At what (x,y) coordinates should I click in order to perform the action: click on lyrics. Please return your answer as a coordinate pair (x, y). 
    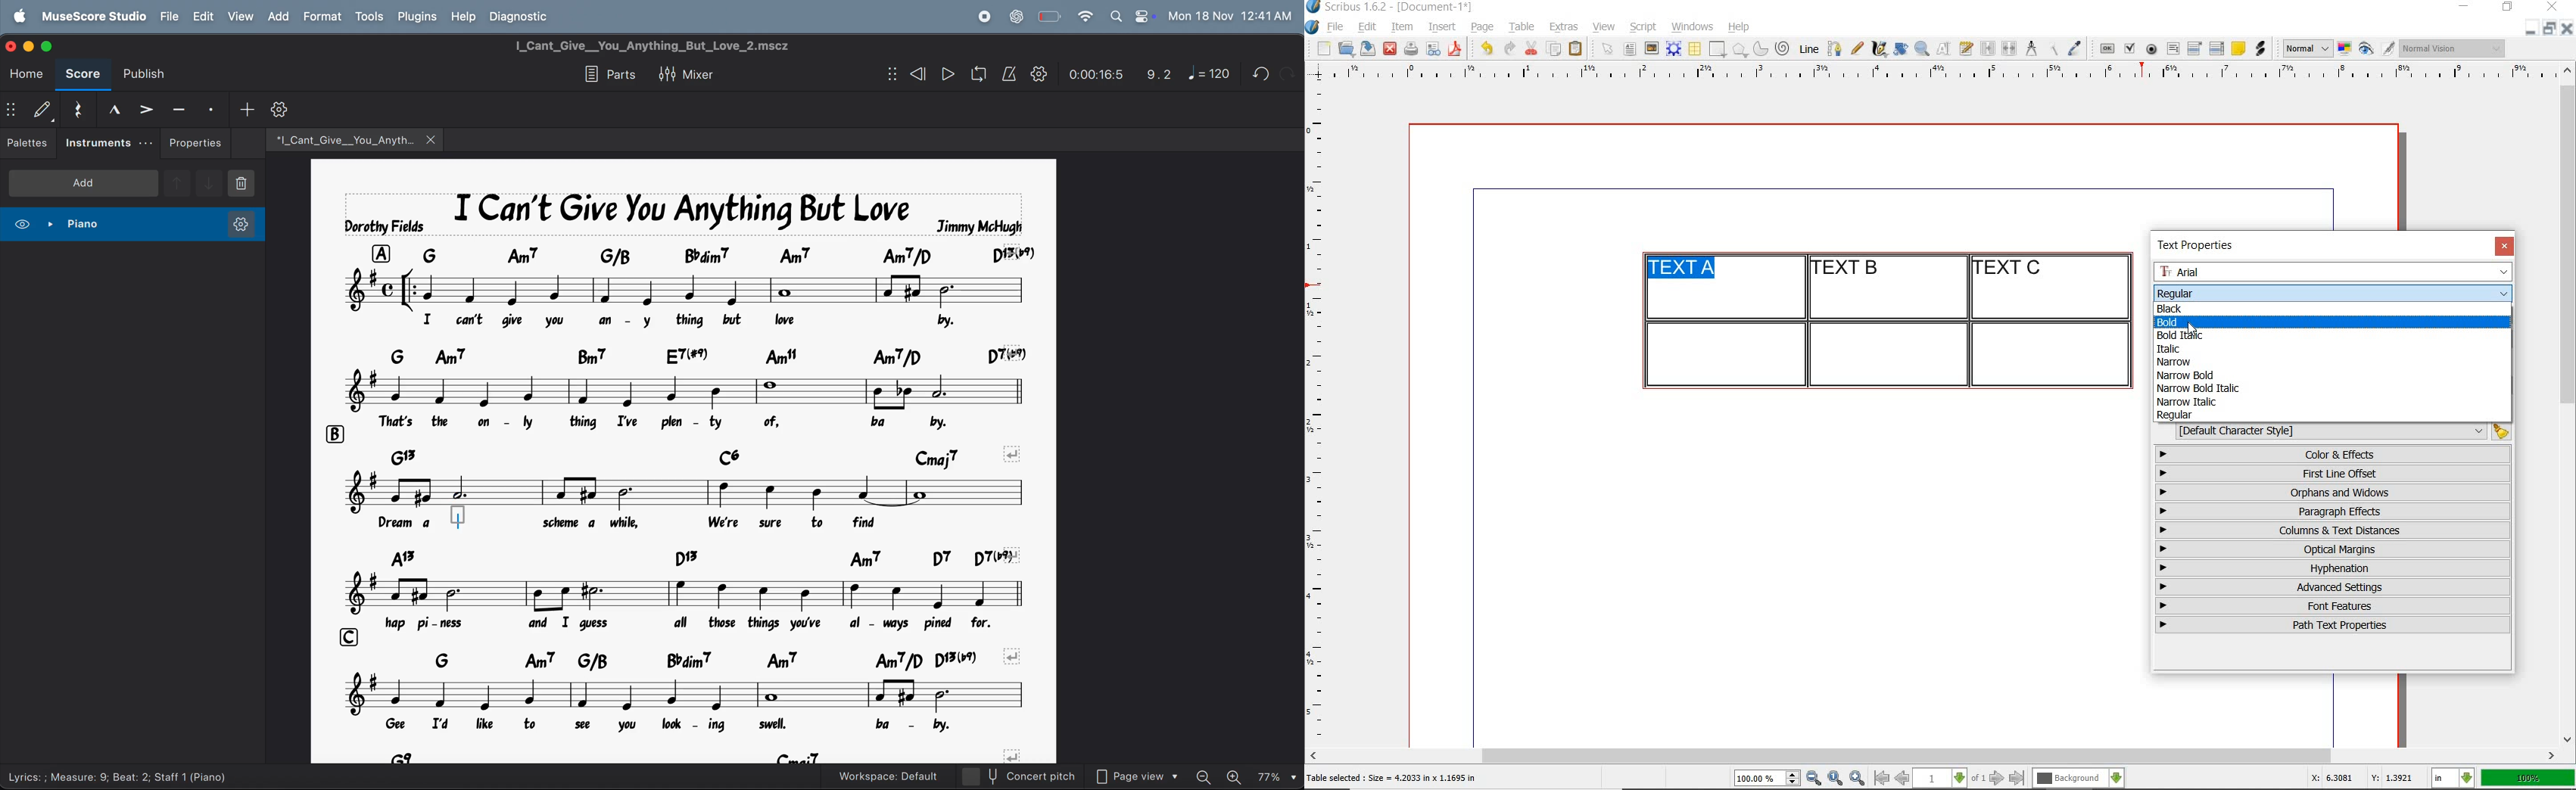
    Looking at the image, I should click on (704, 322).